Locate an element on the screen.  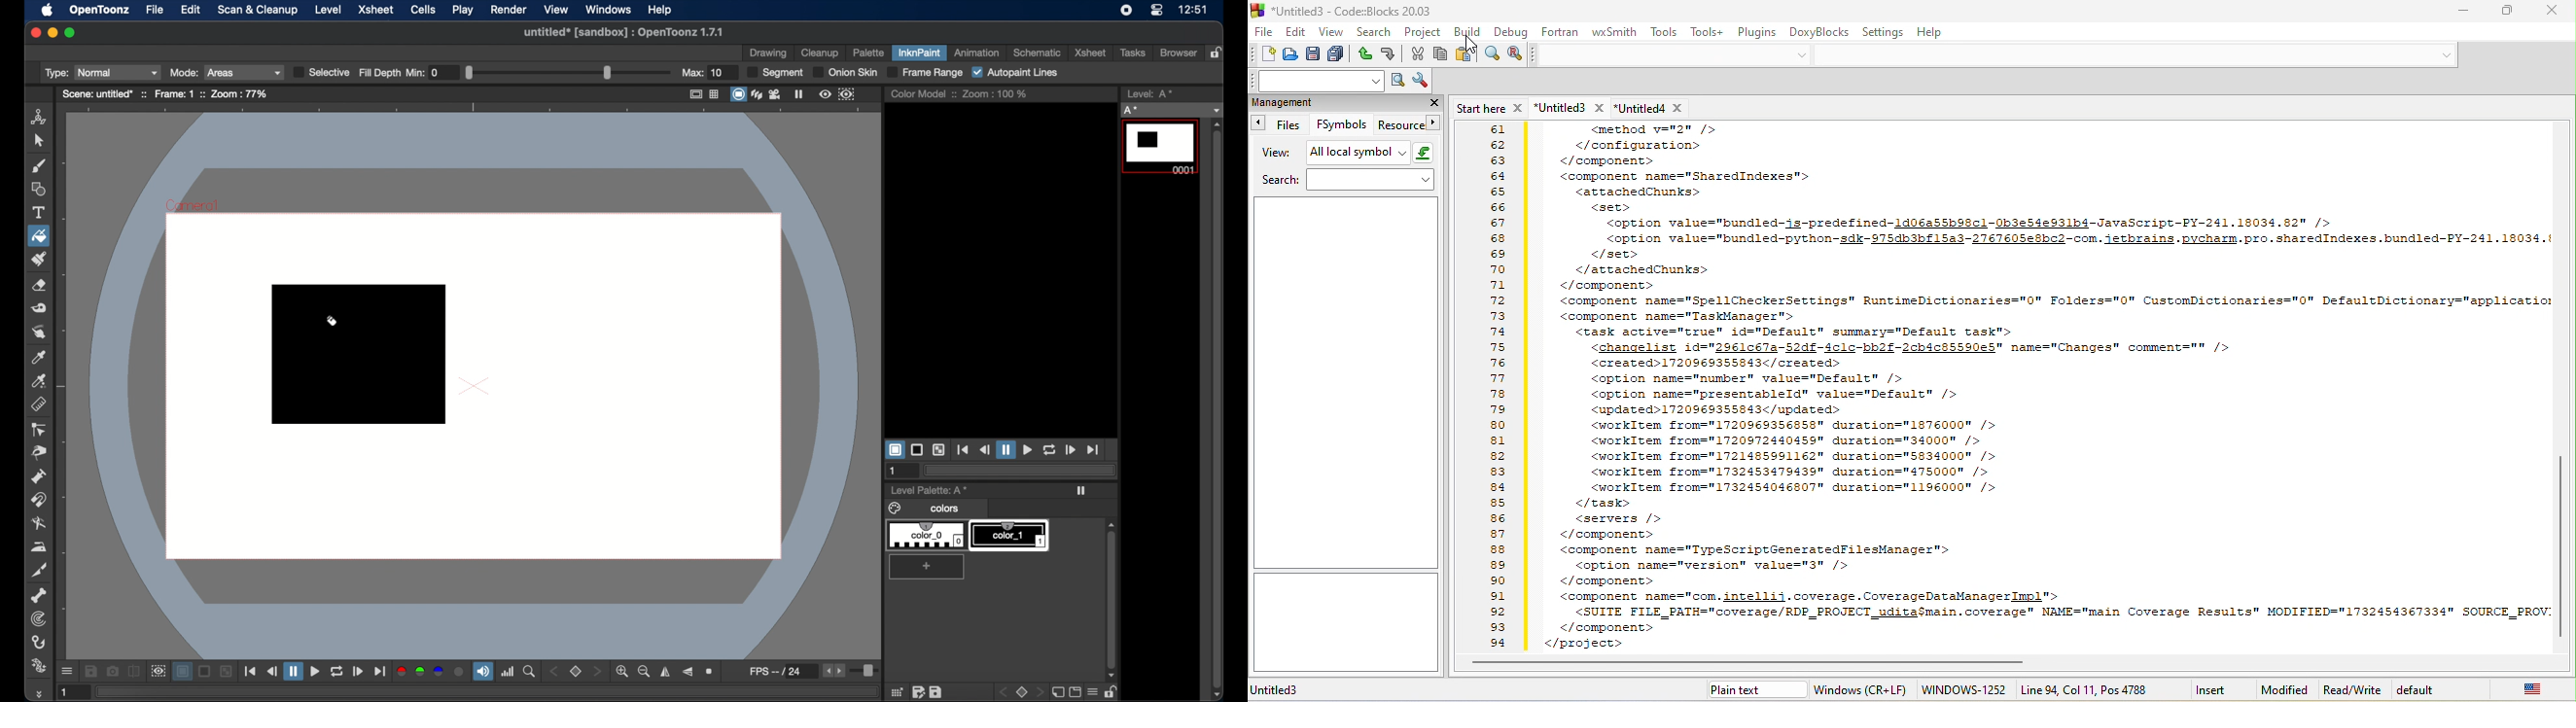
untitled3 is located at coordinates (1568, 108).